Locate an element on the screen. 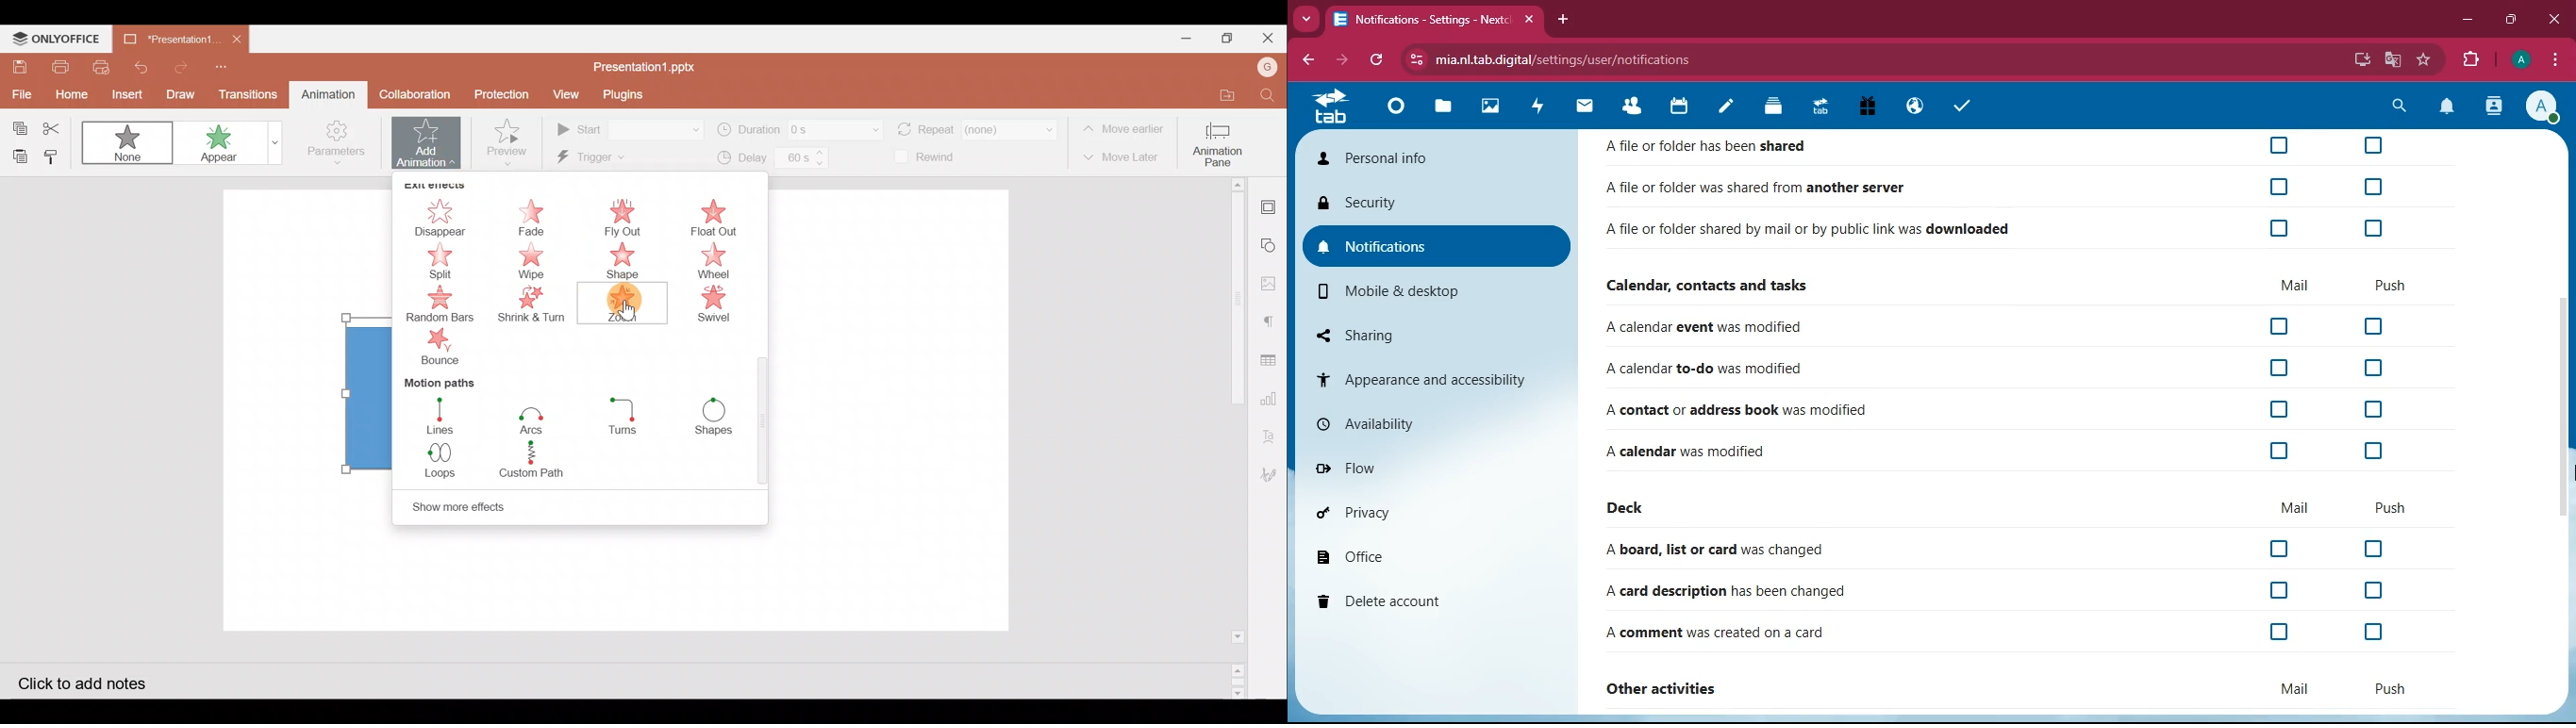  Shapes is located at coordinates (720, 418).